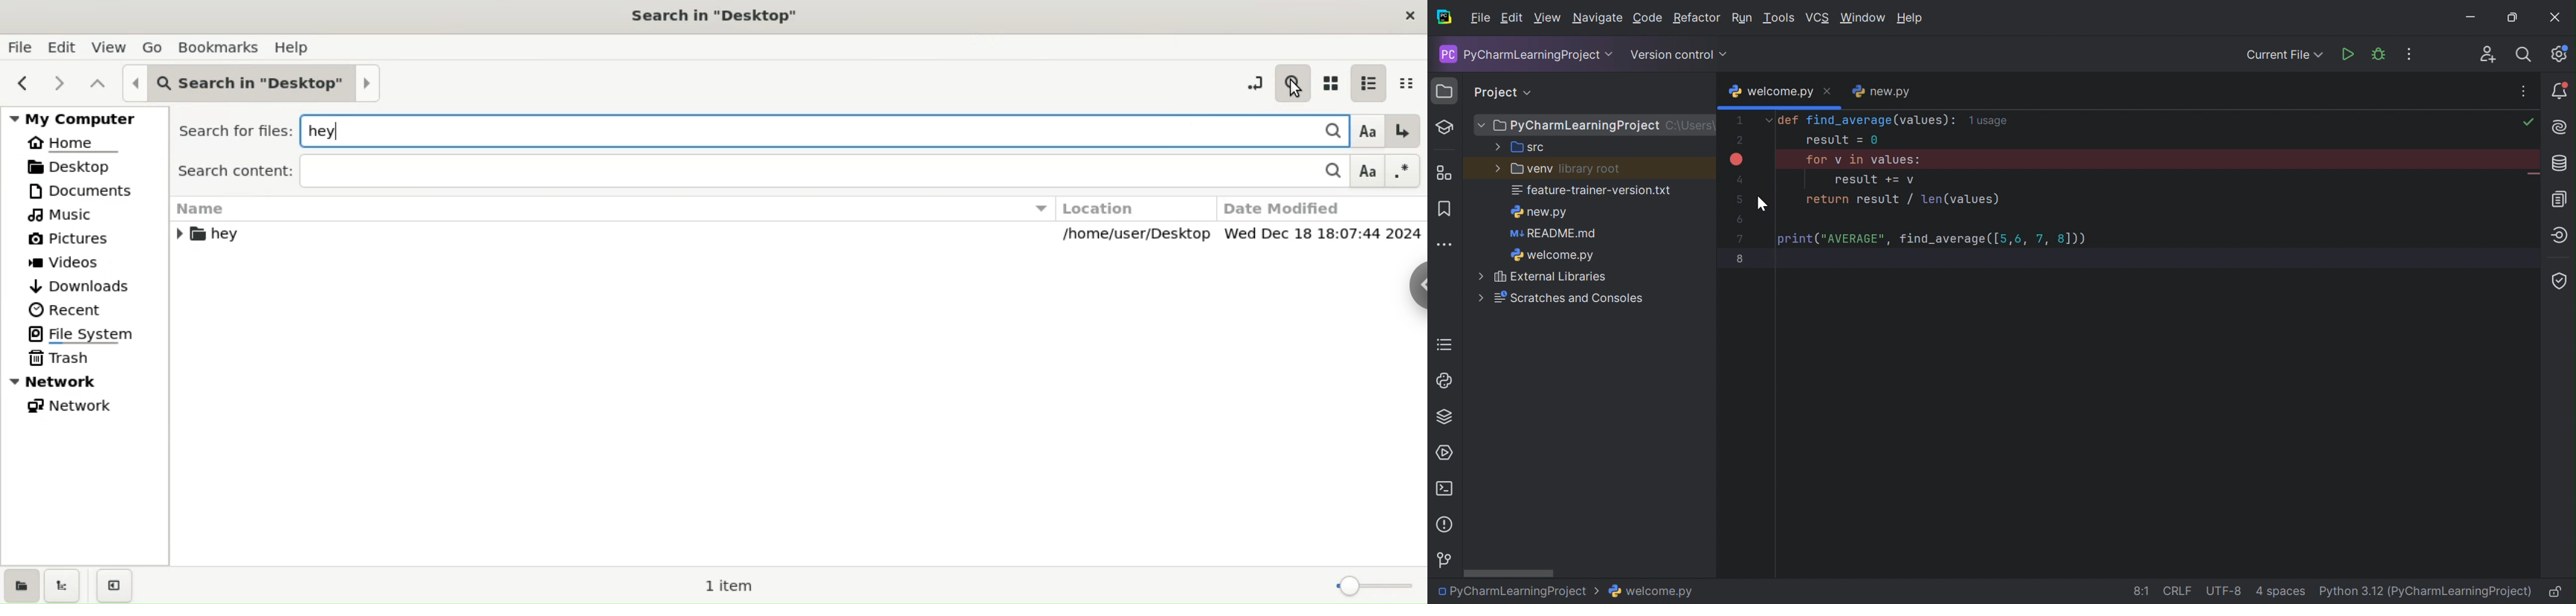 The image size is (2576, 616). I want to click on welcome.py, so click(1554, 255).